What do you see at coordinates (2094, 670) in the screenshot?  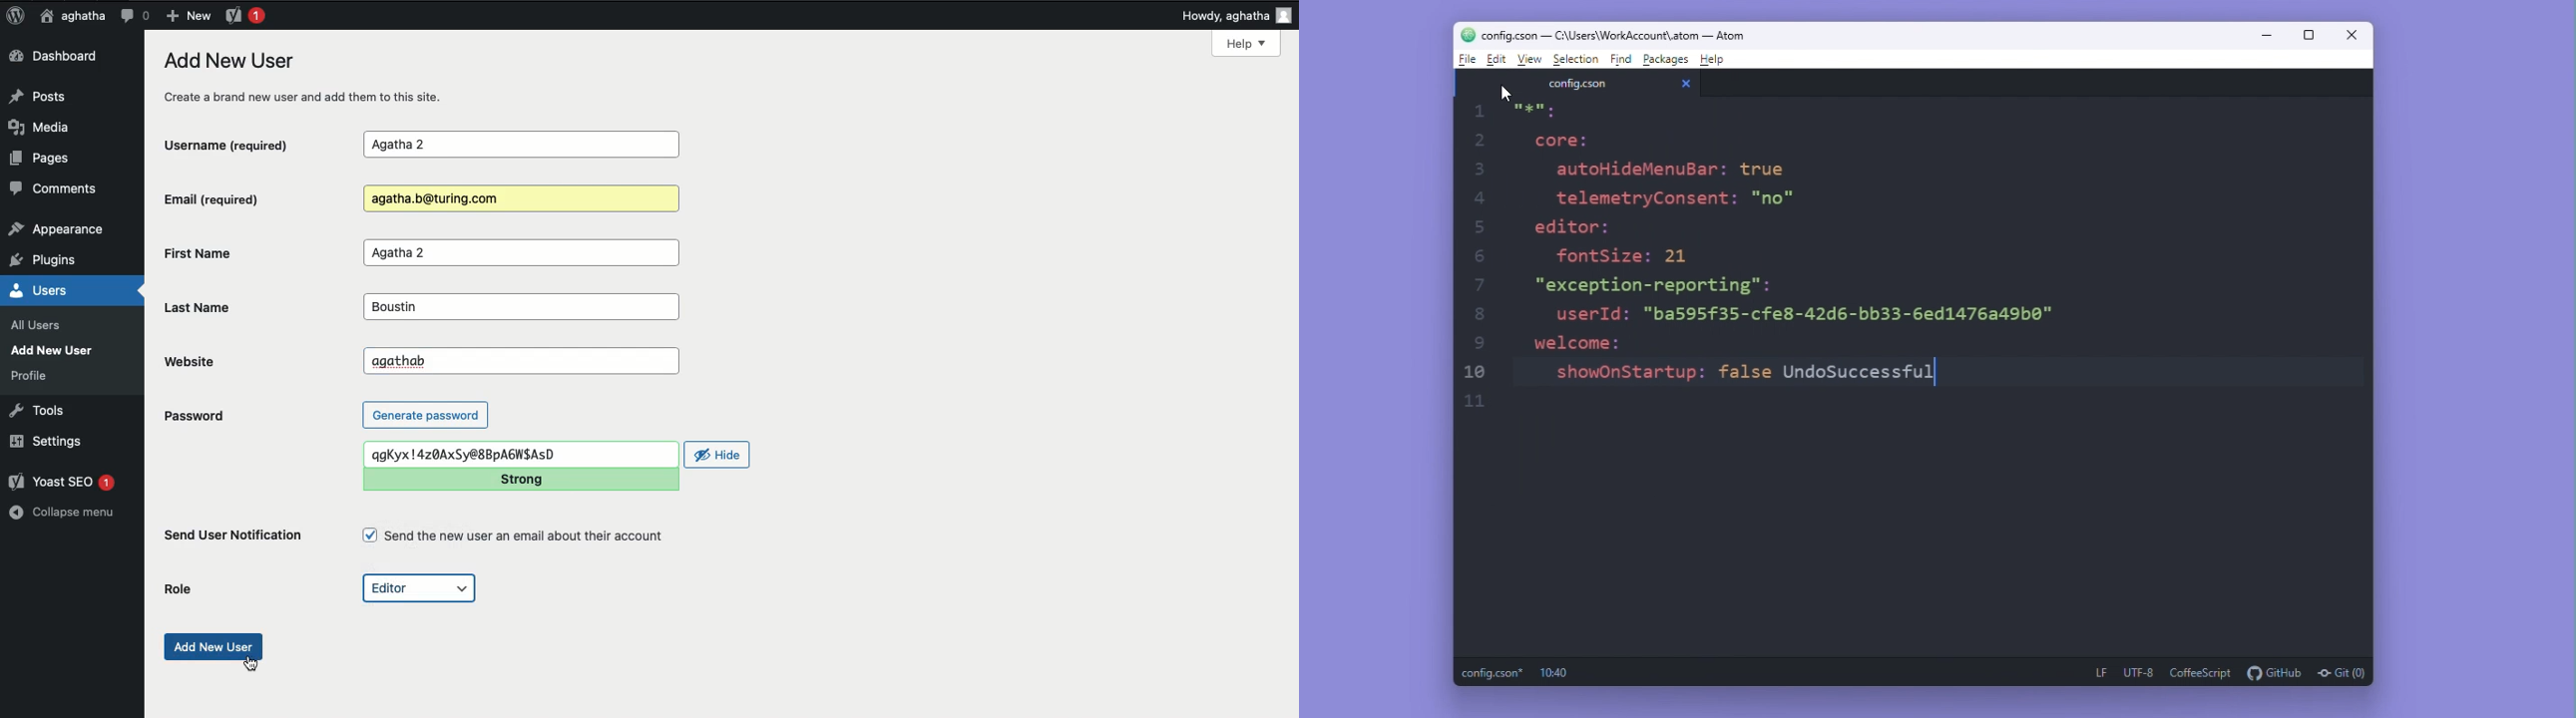 I see `LF` at bounding box center [2094, 670].